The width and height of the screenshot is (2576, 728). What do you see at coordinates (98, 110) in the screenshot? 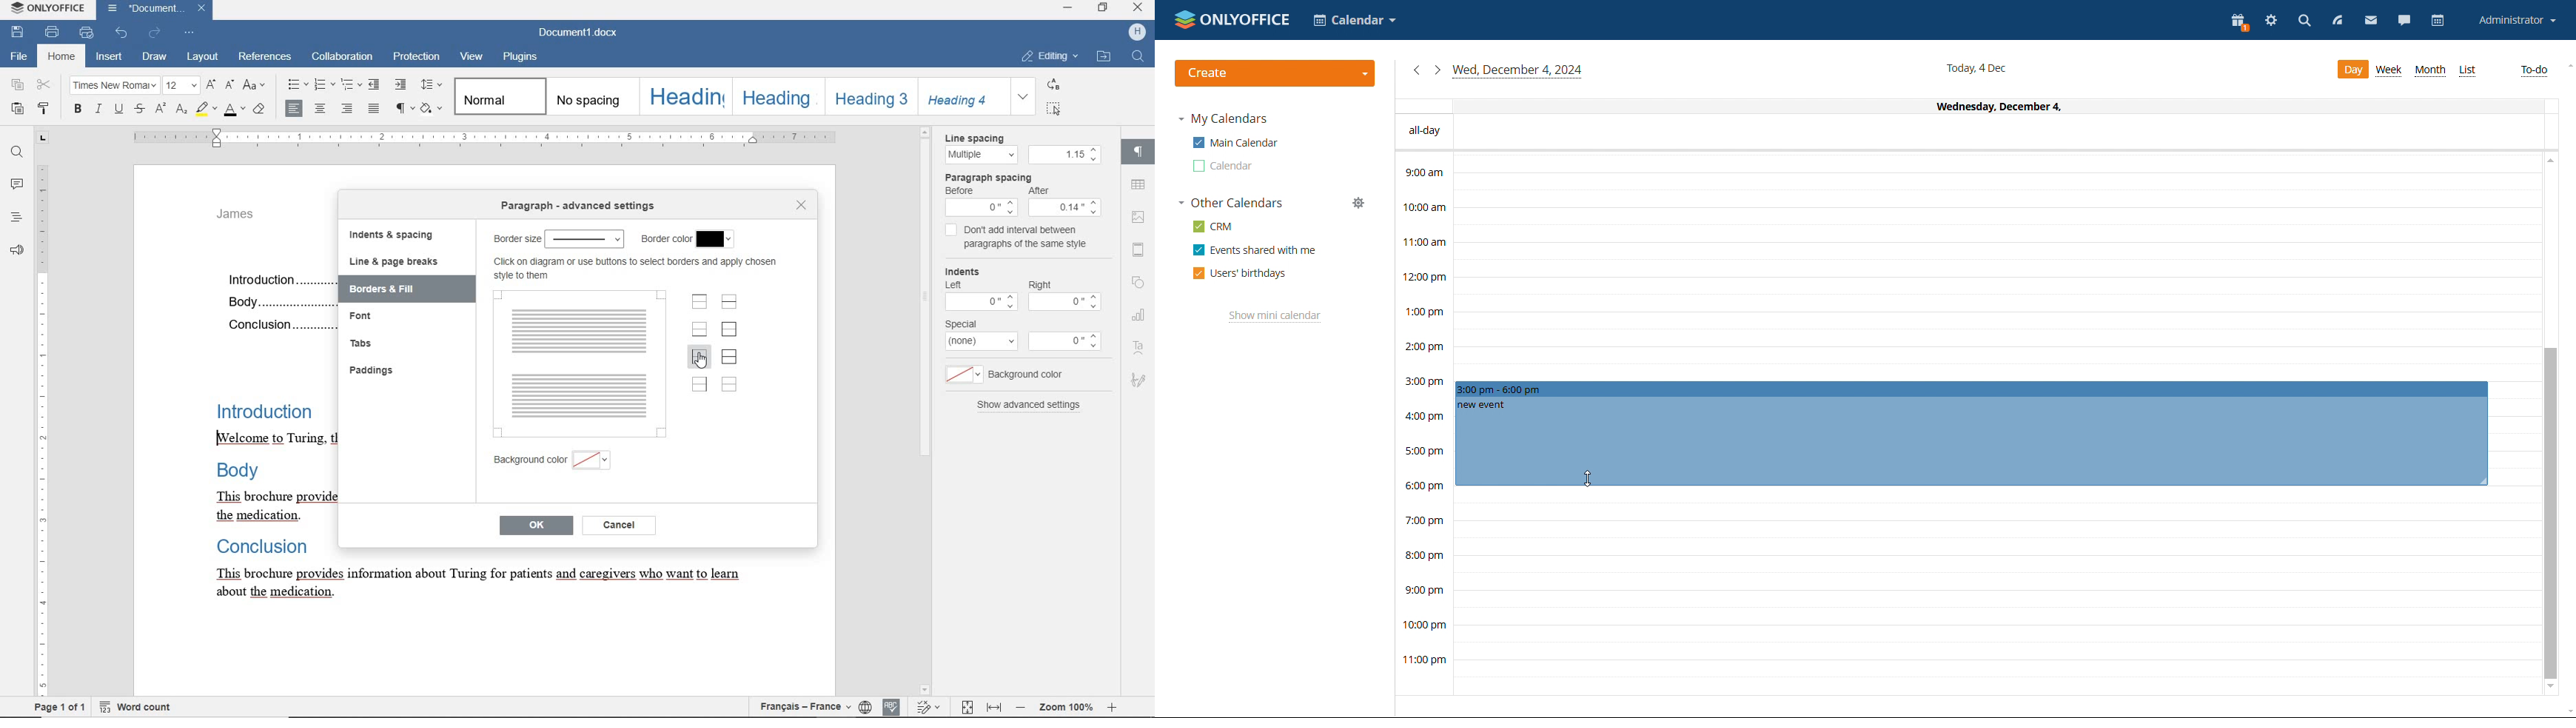
I see `italic` at bounding box center [98, 110].